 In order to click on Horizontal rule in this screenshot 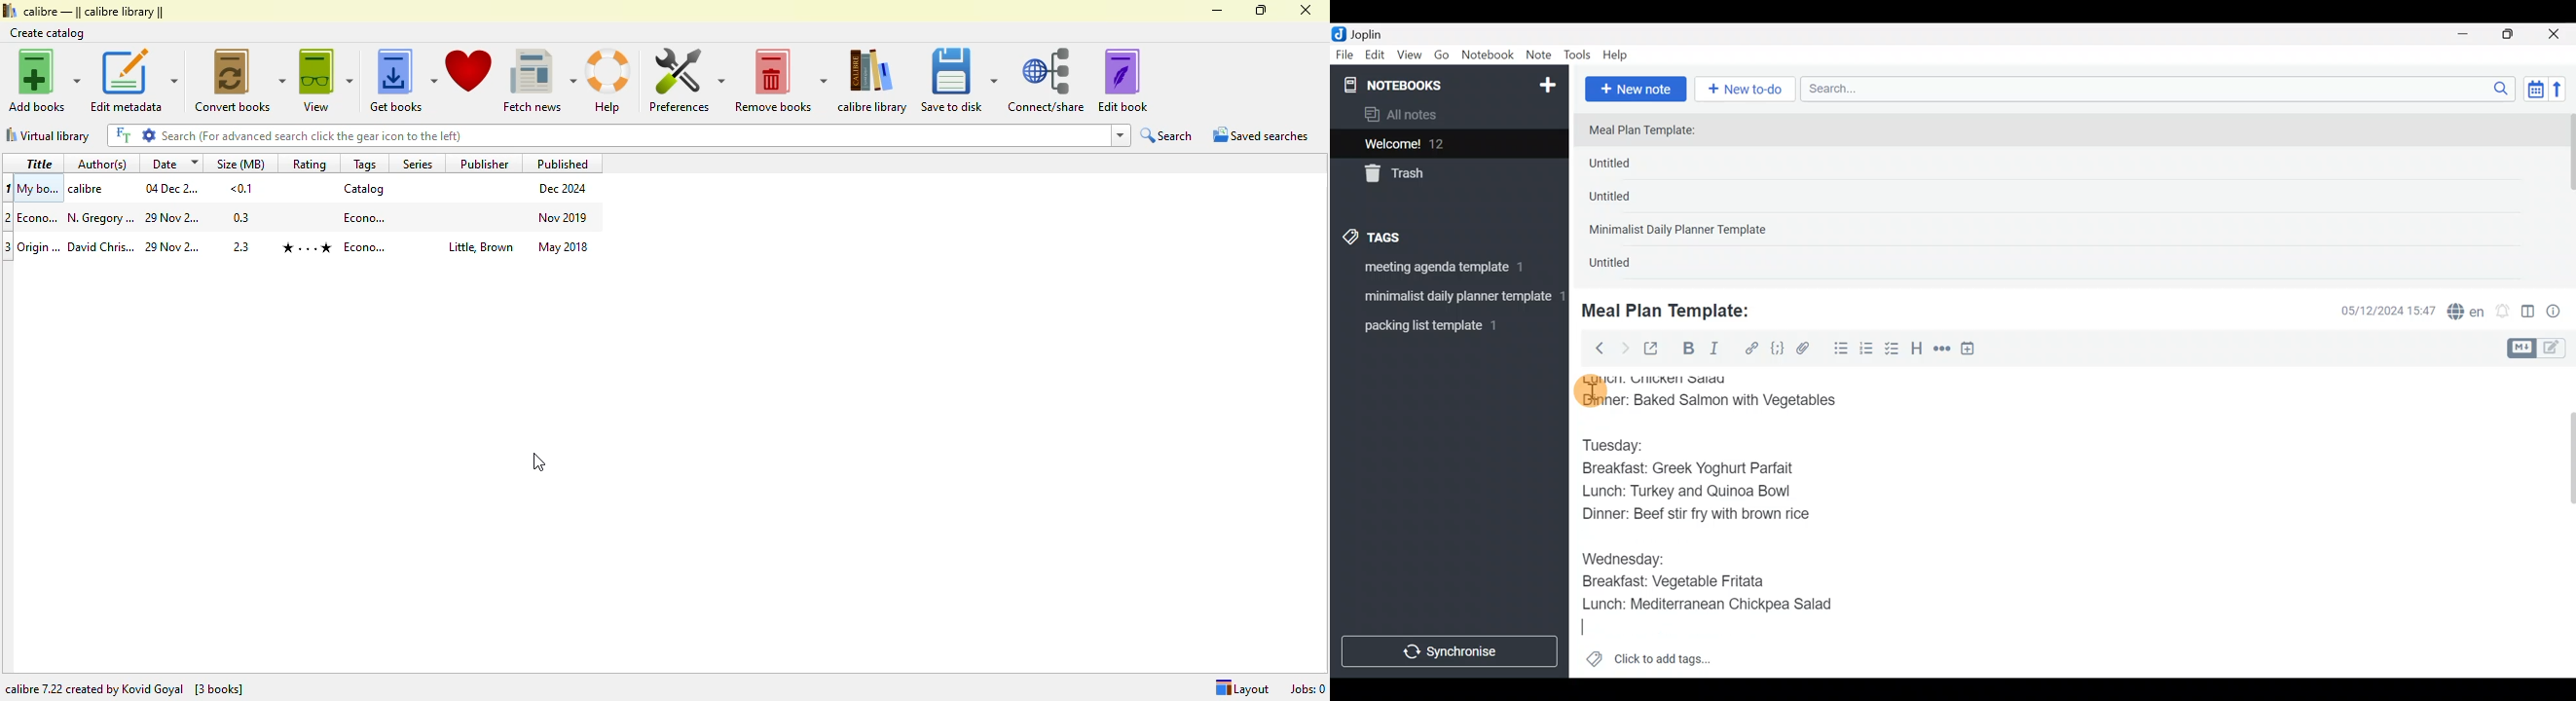, I will do `click(1942, 350)`.